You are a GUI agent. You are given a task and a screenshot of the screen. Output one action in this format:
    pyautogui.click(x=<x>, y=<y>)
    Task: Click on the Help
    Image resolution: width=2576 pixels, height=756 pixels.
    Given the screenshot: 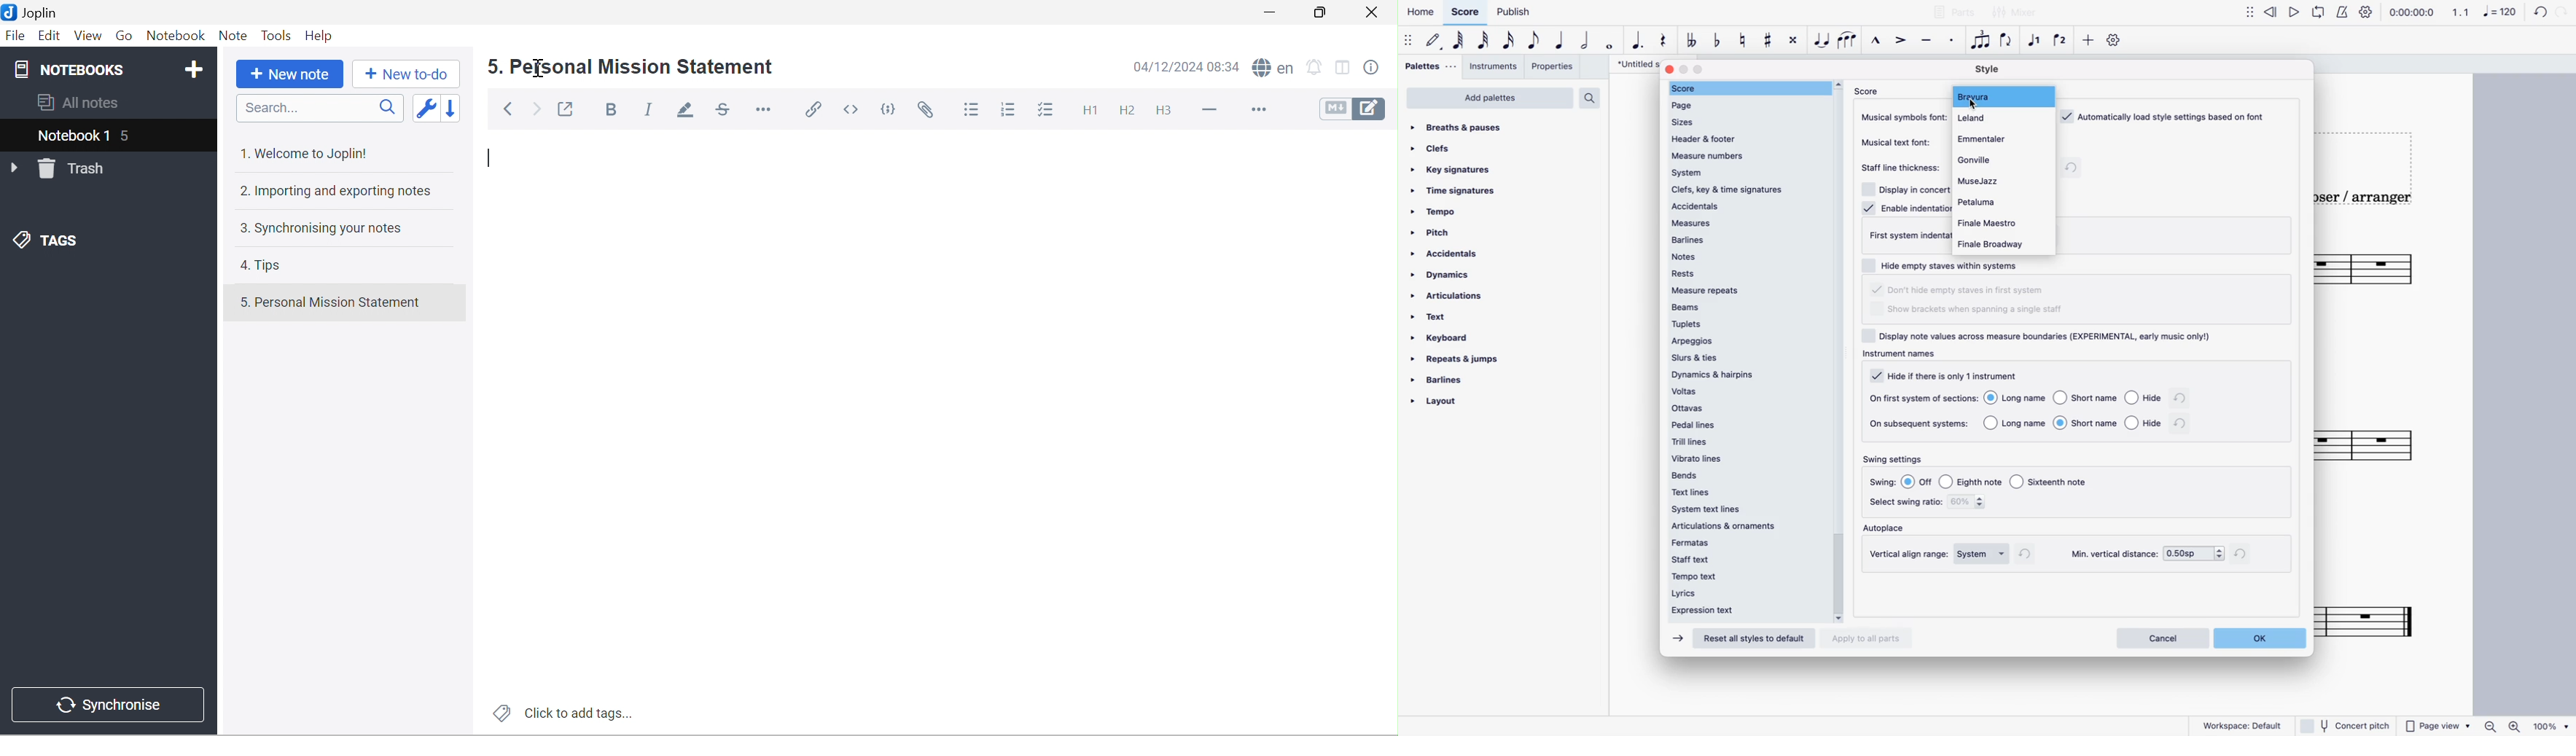 What is the action you would take?
    pyautogui.click(x=320, y=36)
    